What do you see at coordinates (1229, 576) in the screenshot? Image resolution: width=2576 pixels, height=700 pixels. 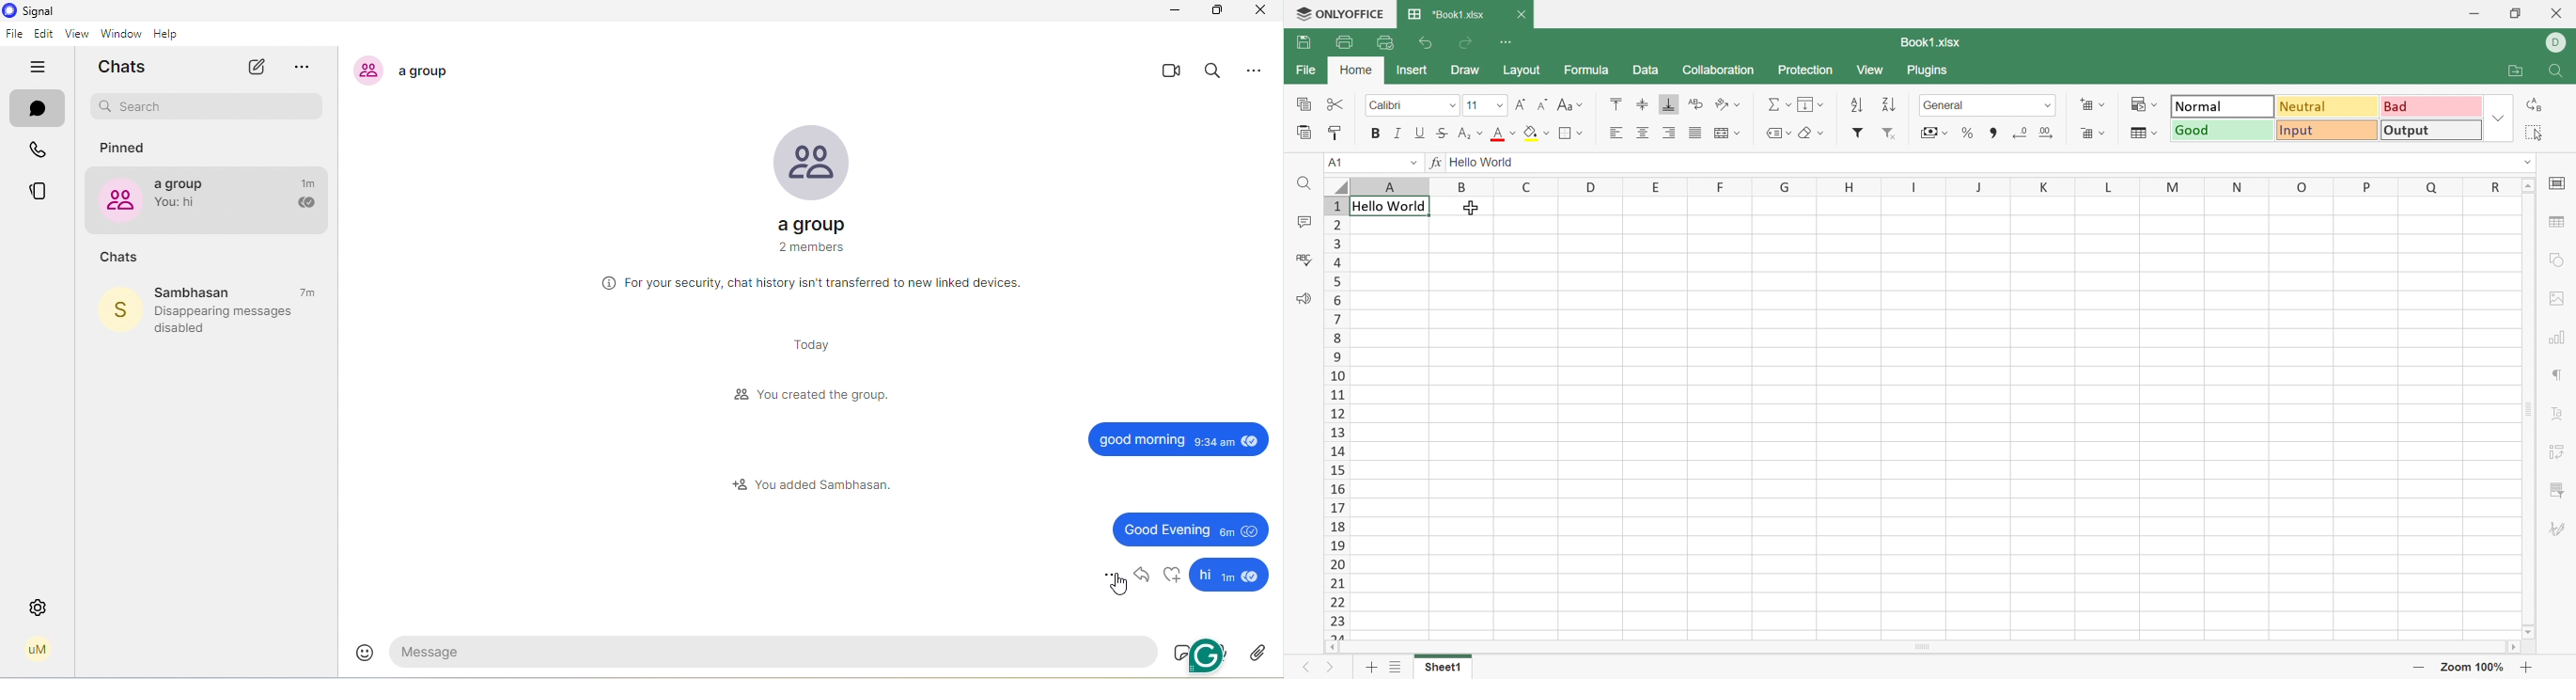 I see `hi` at bounding box center [1229, 576].